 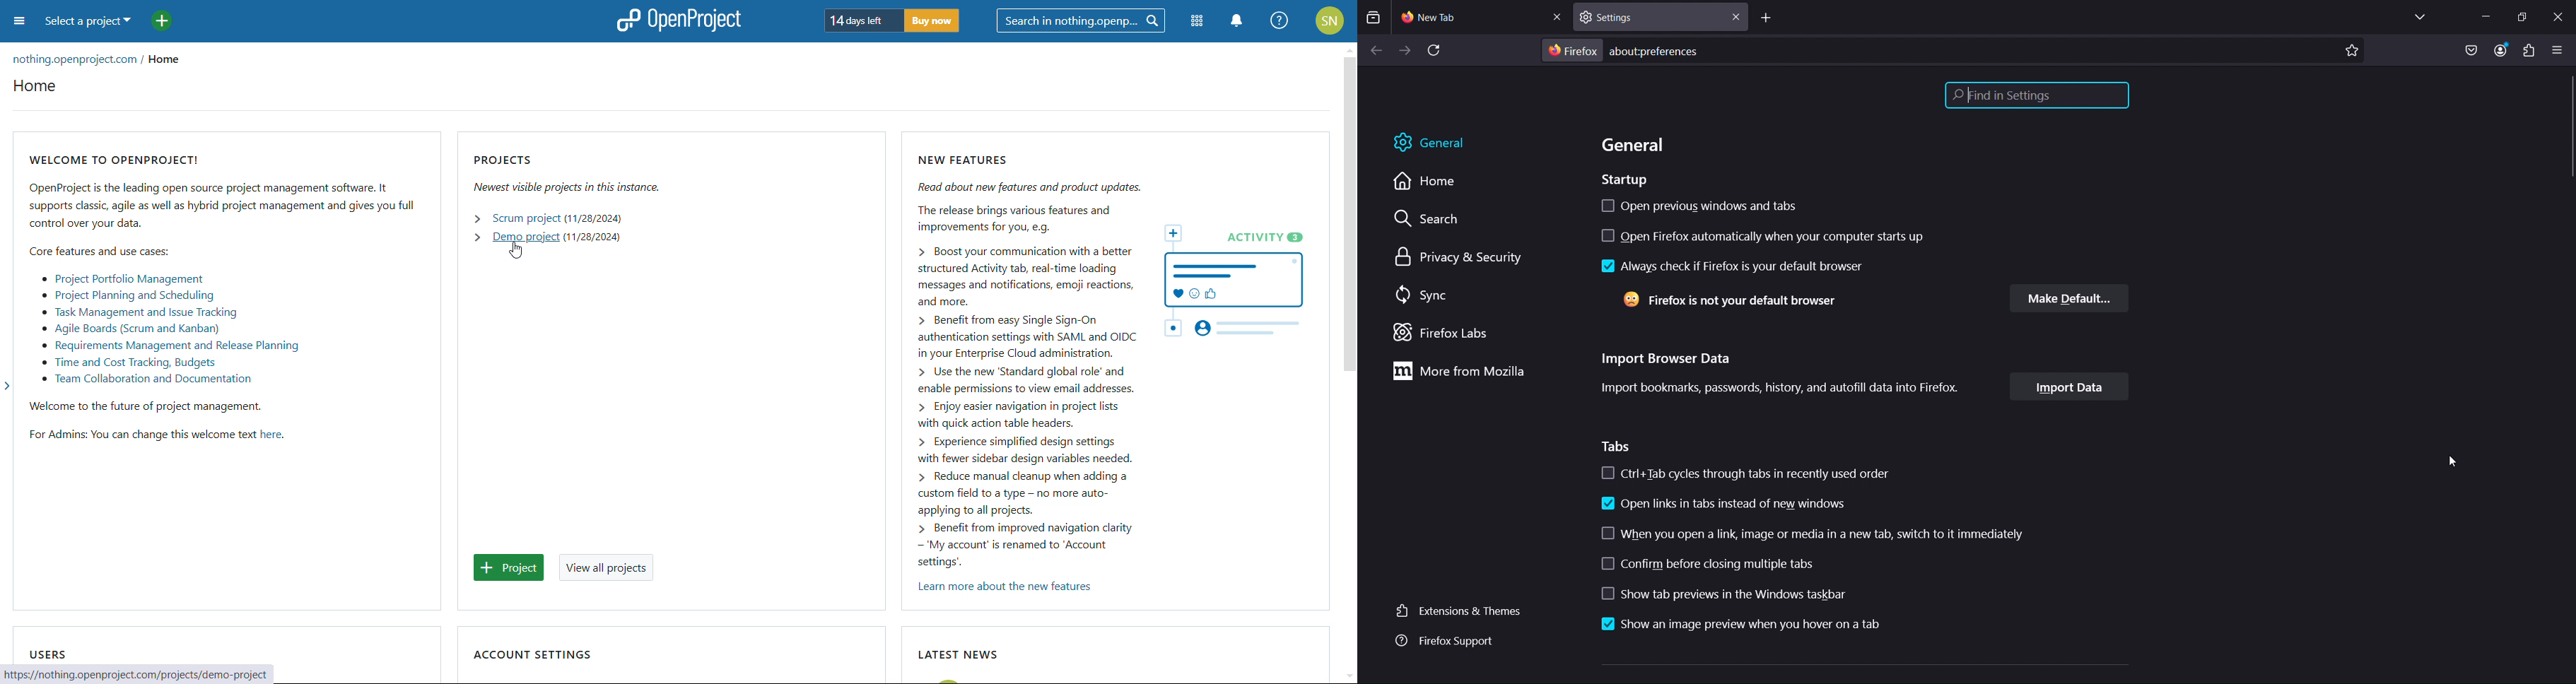 I want to click on View recent browsing, so click(x=1376, y=18).